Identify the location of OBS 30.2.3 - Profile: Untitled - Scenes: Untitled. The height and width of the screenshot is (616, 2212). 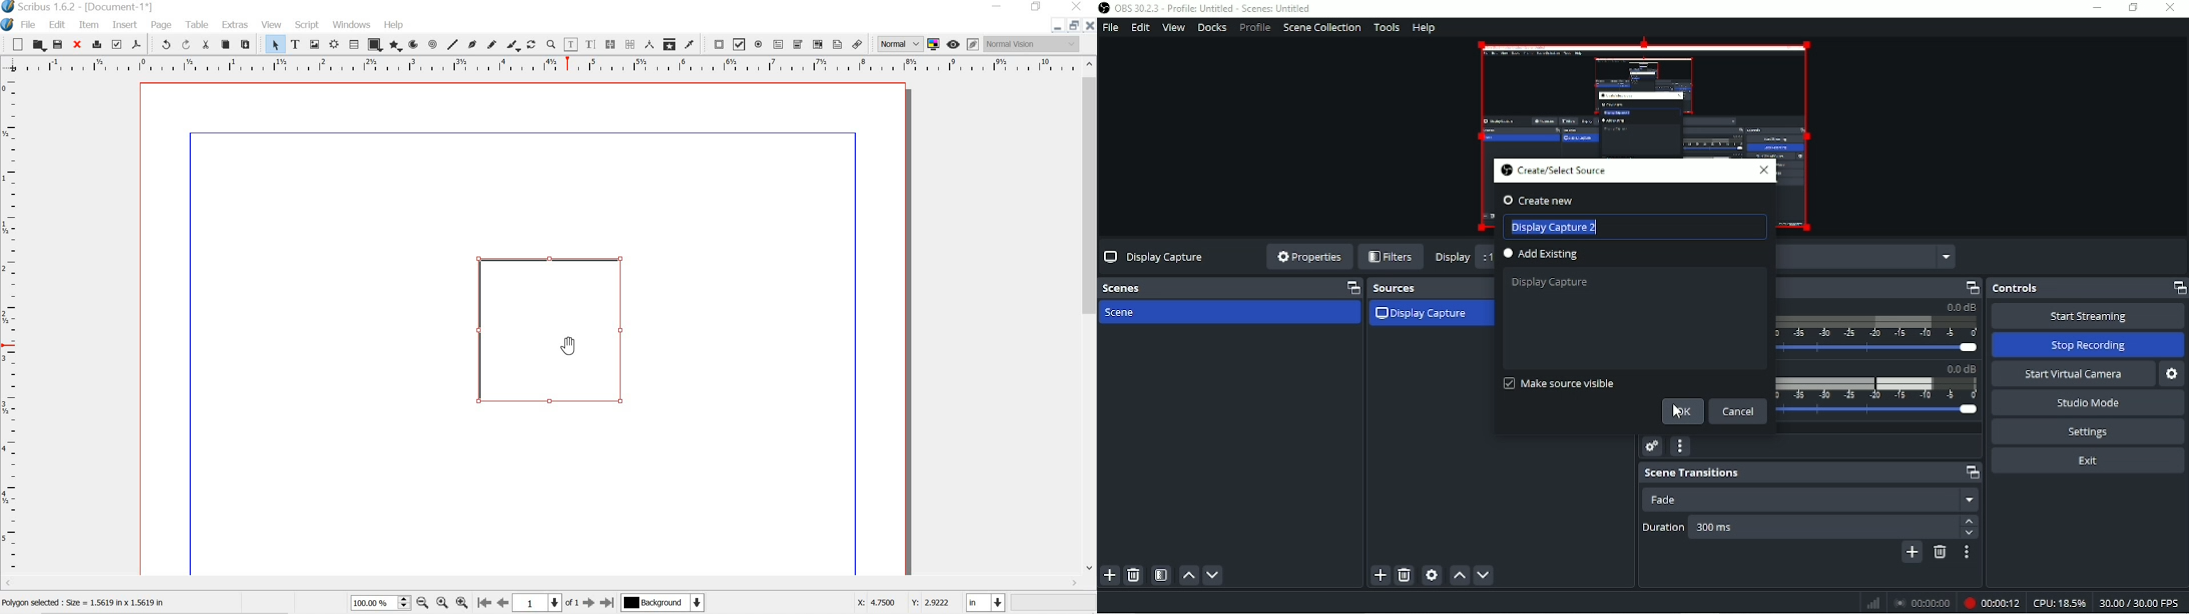
(1211, 8).